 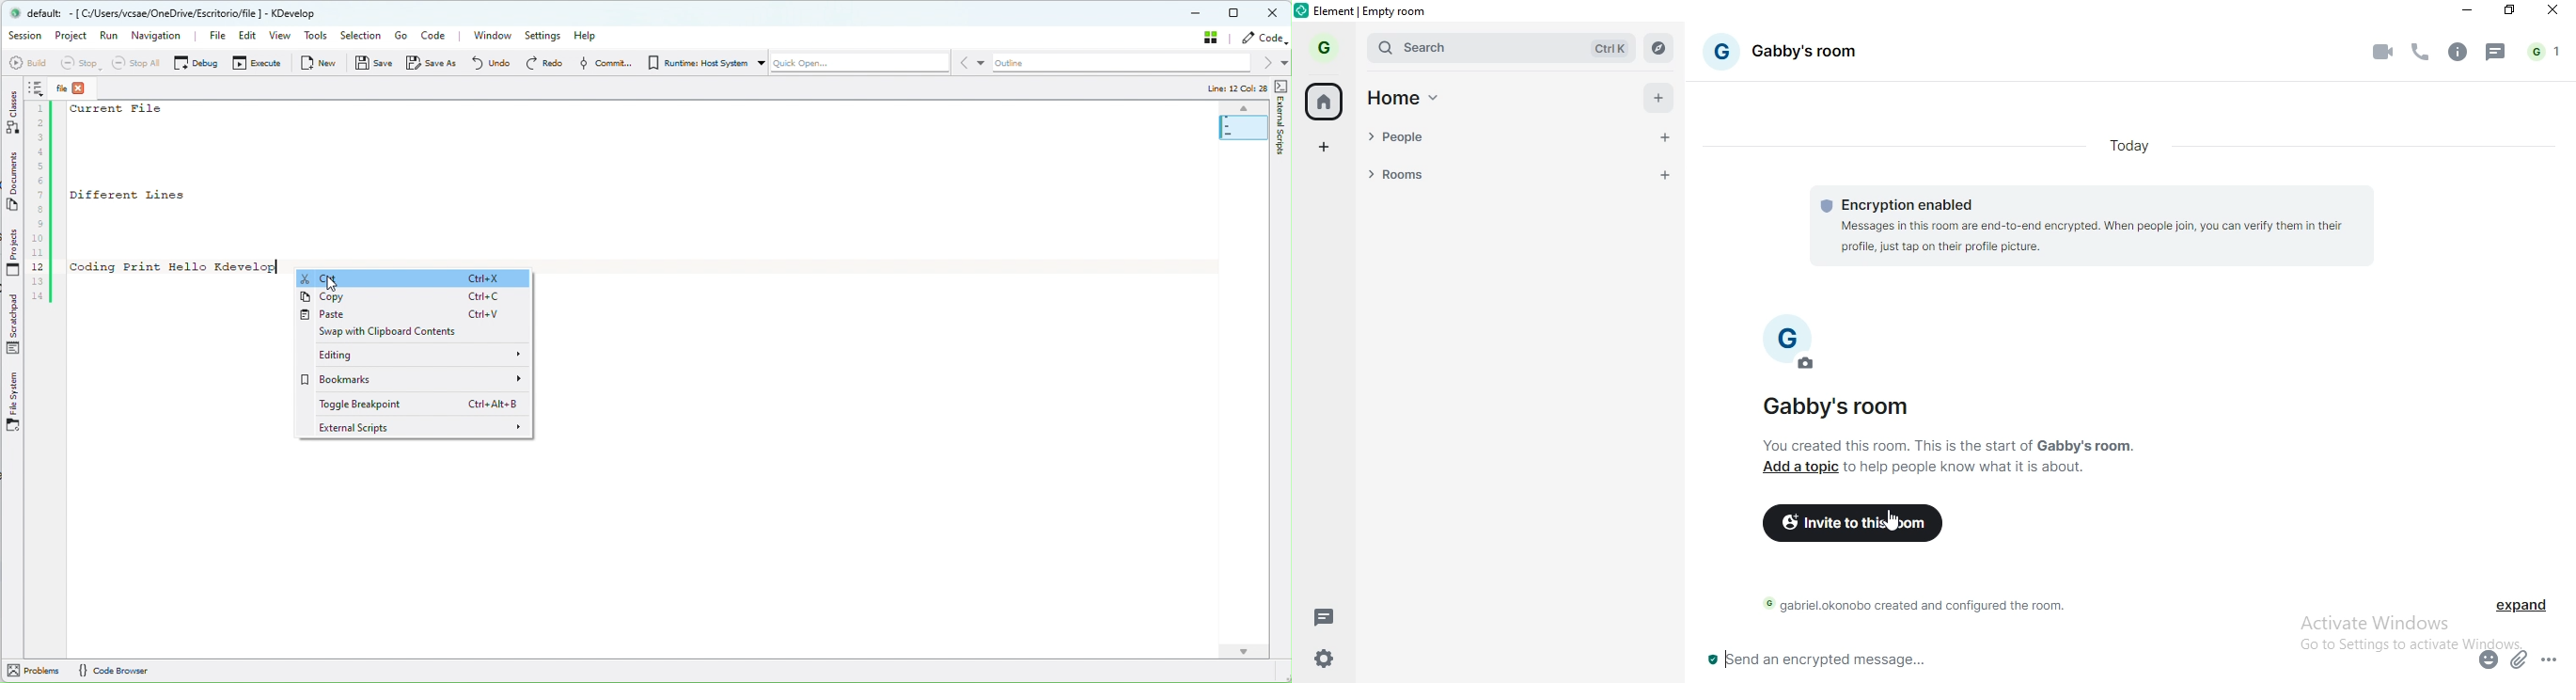 I want to click on start chat, so click(x=1668, y=140).